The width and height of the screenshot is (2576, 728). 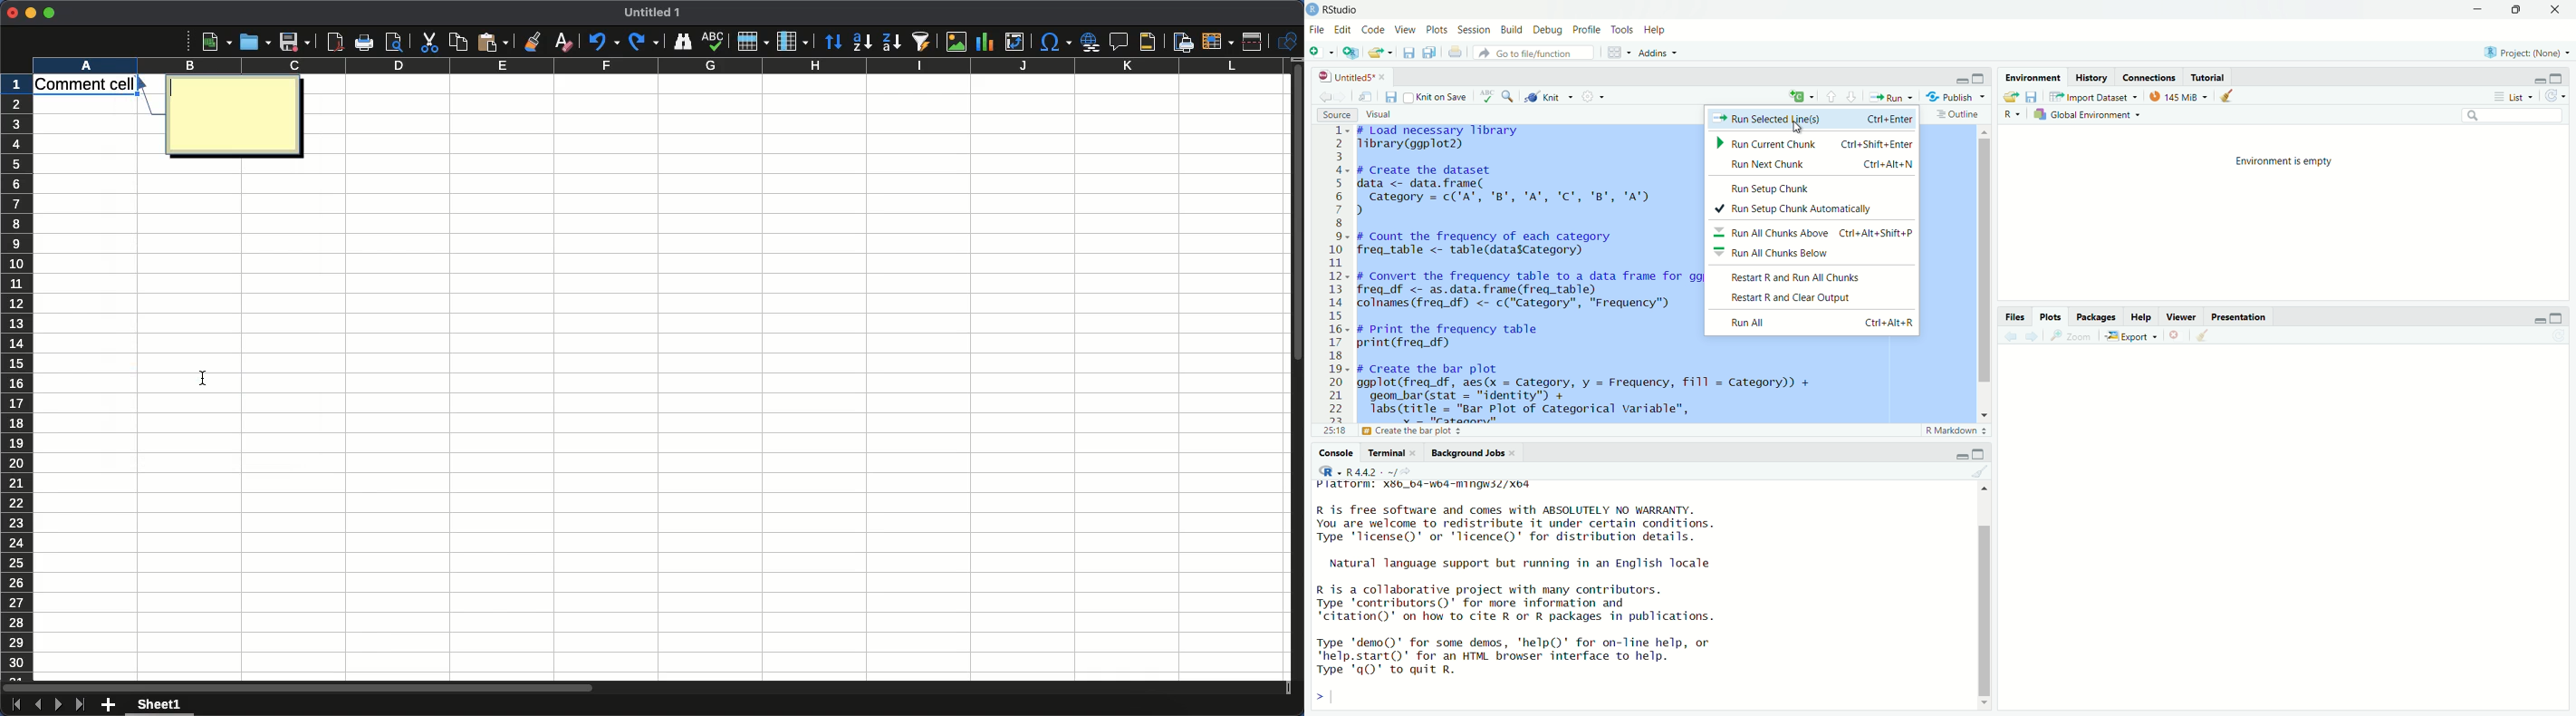 What do you see at coordinates (1958, 114) in the screenshot?
I see `outline` at bounding box center [1958, 114].